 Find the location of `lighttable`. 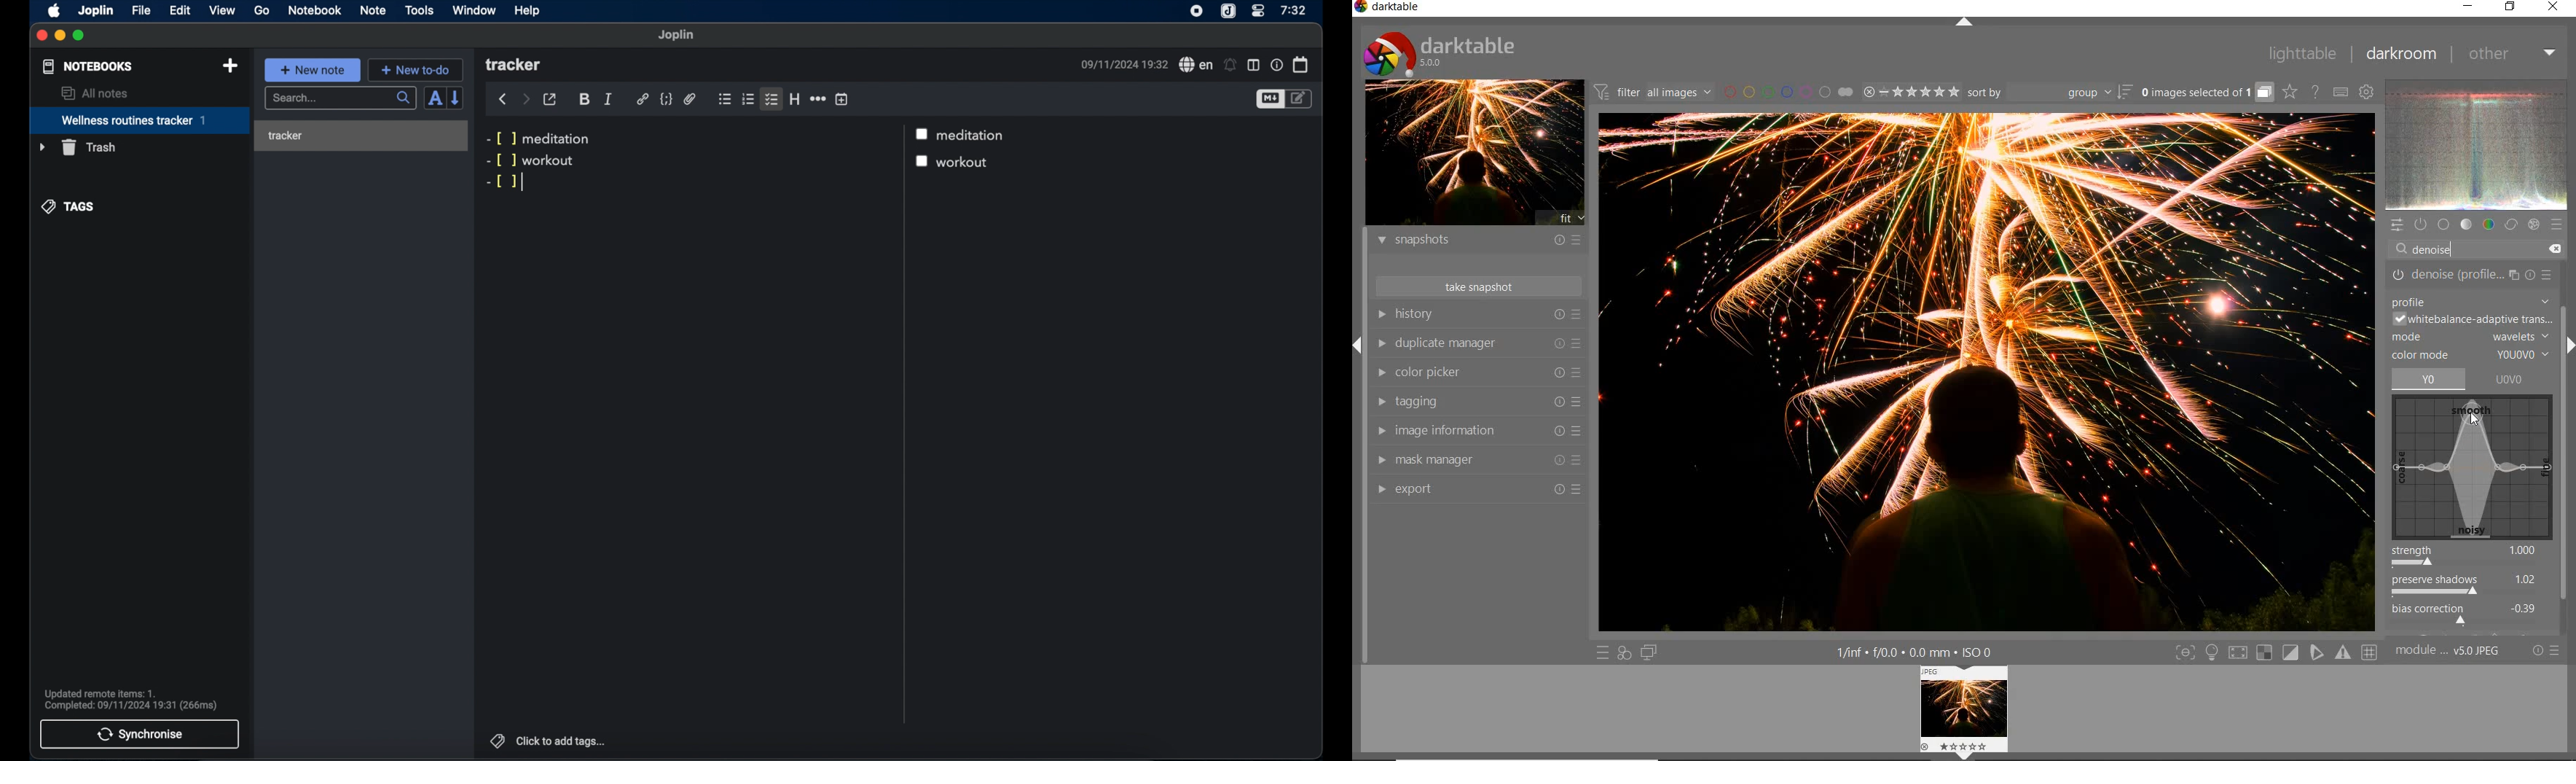

lighttable is located at coordinates (2300, 52).